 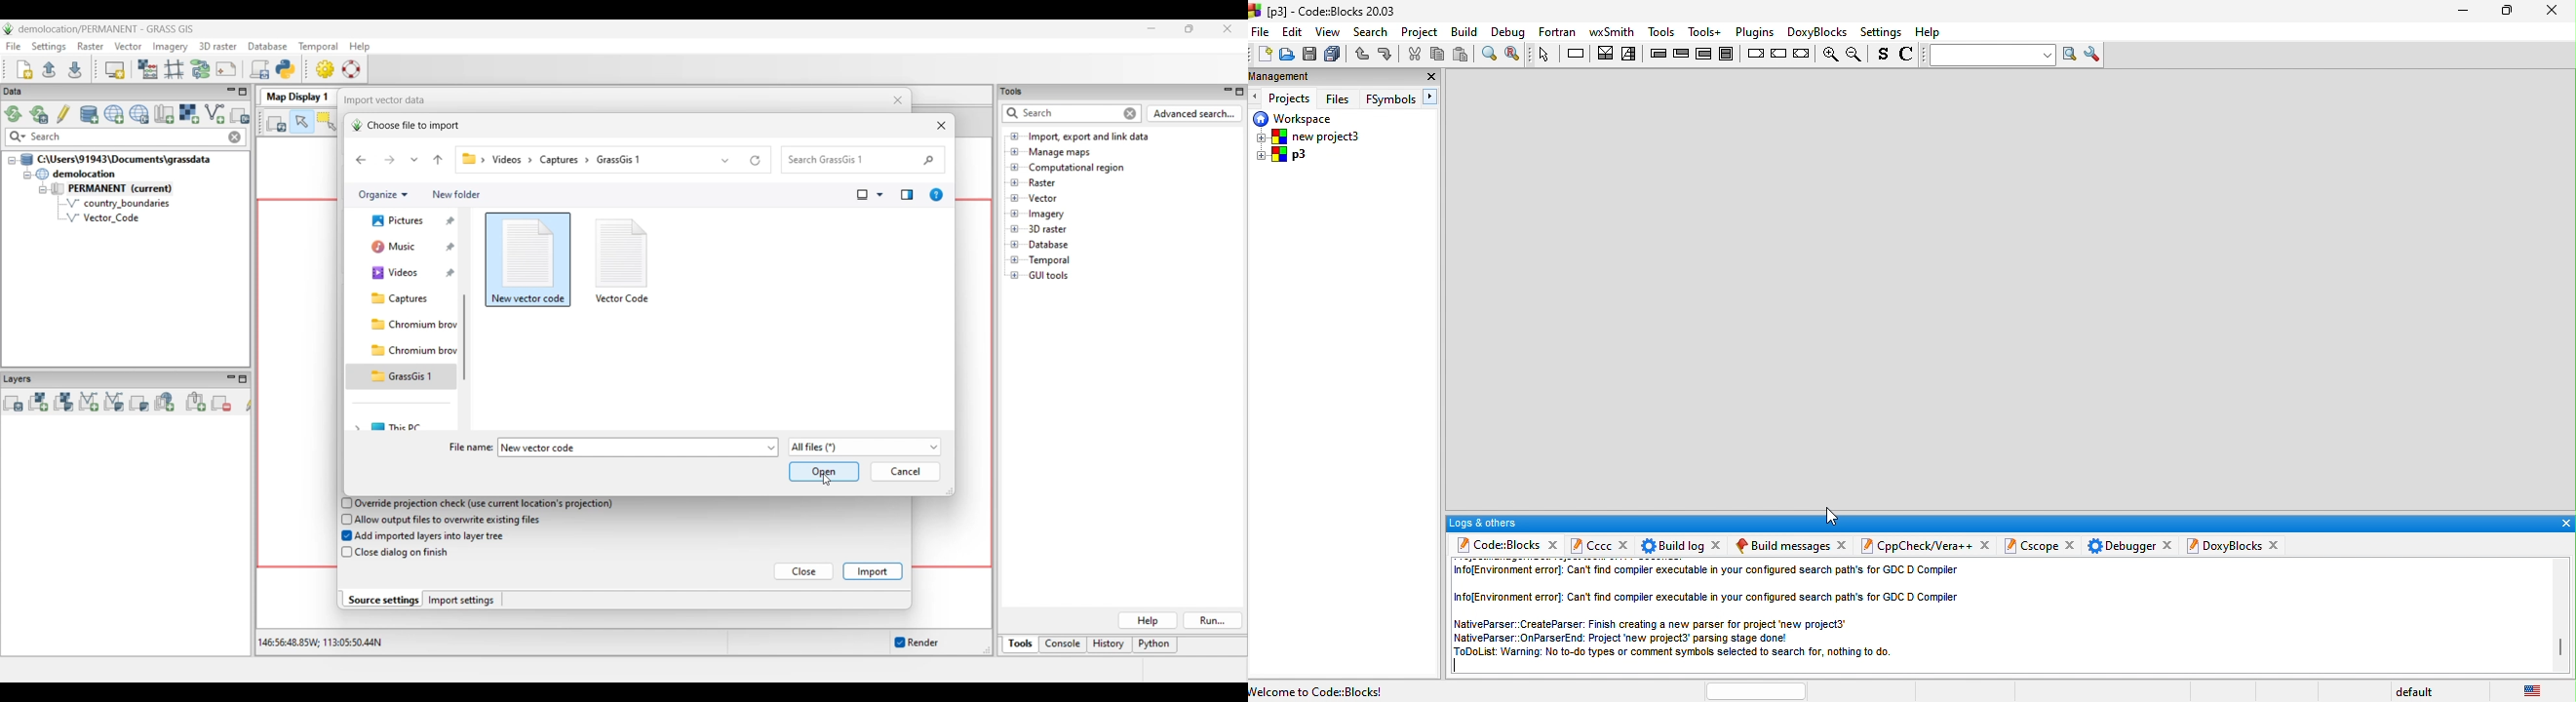 What do you see at coordinates (1909, 57) in the screenshot?
I see `toggle comments` at bounding box center [1909, 57].